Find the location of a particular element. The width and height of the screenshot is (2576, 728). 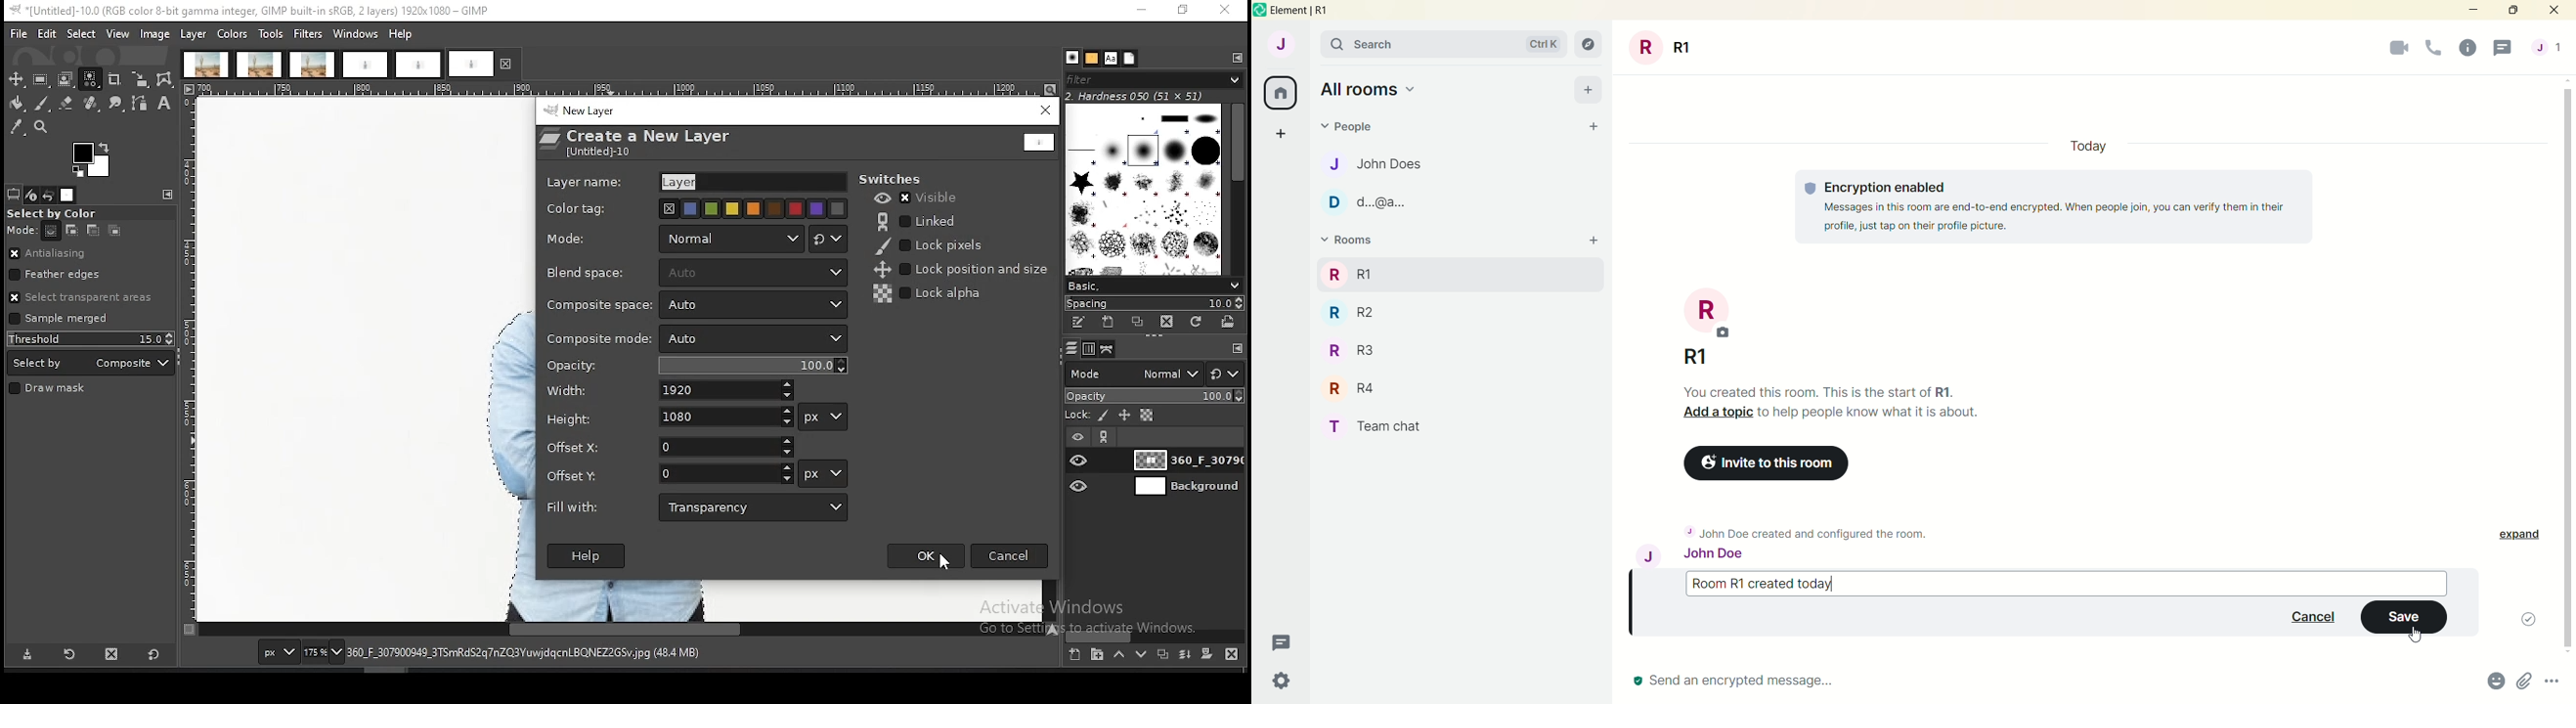

options is located at coordinates (2554, 683).